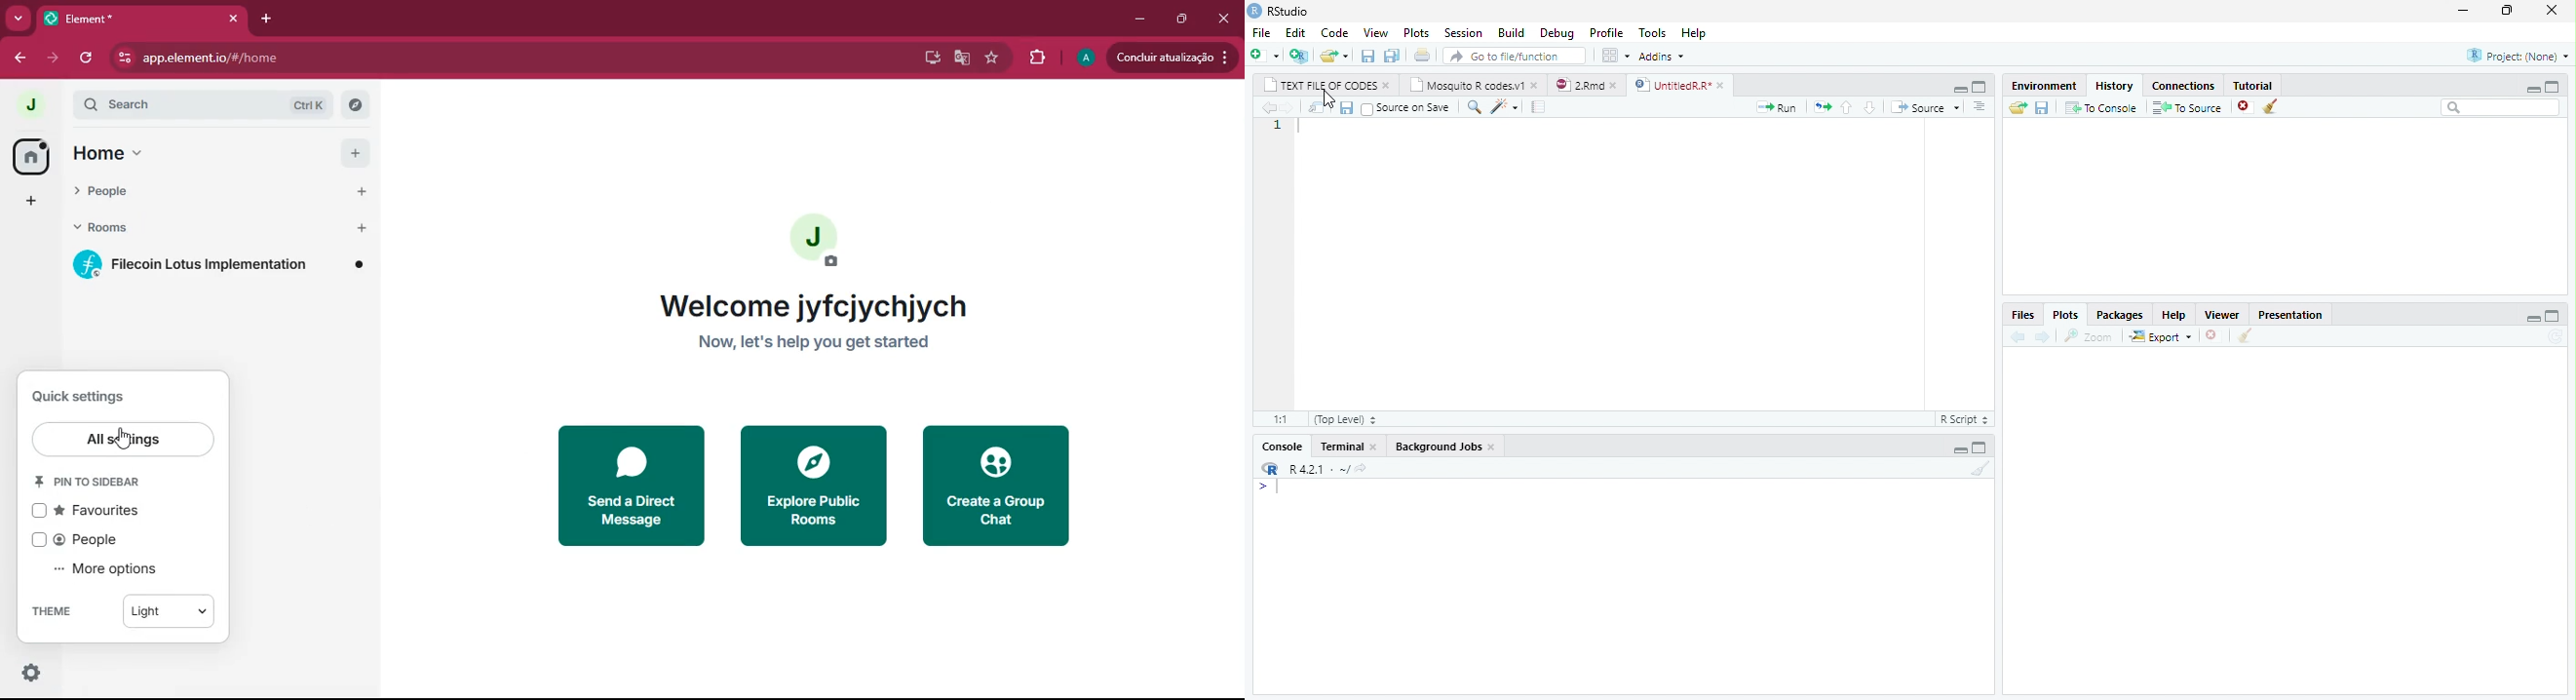  What do you see at coordinates (1000, 491) in the screenshot?
I see `create a group chat` at bounding box center [1000, 491].